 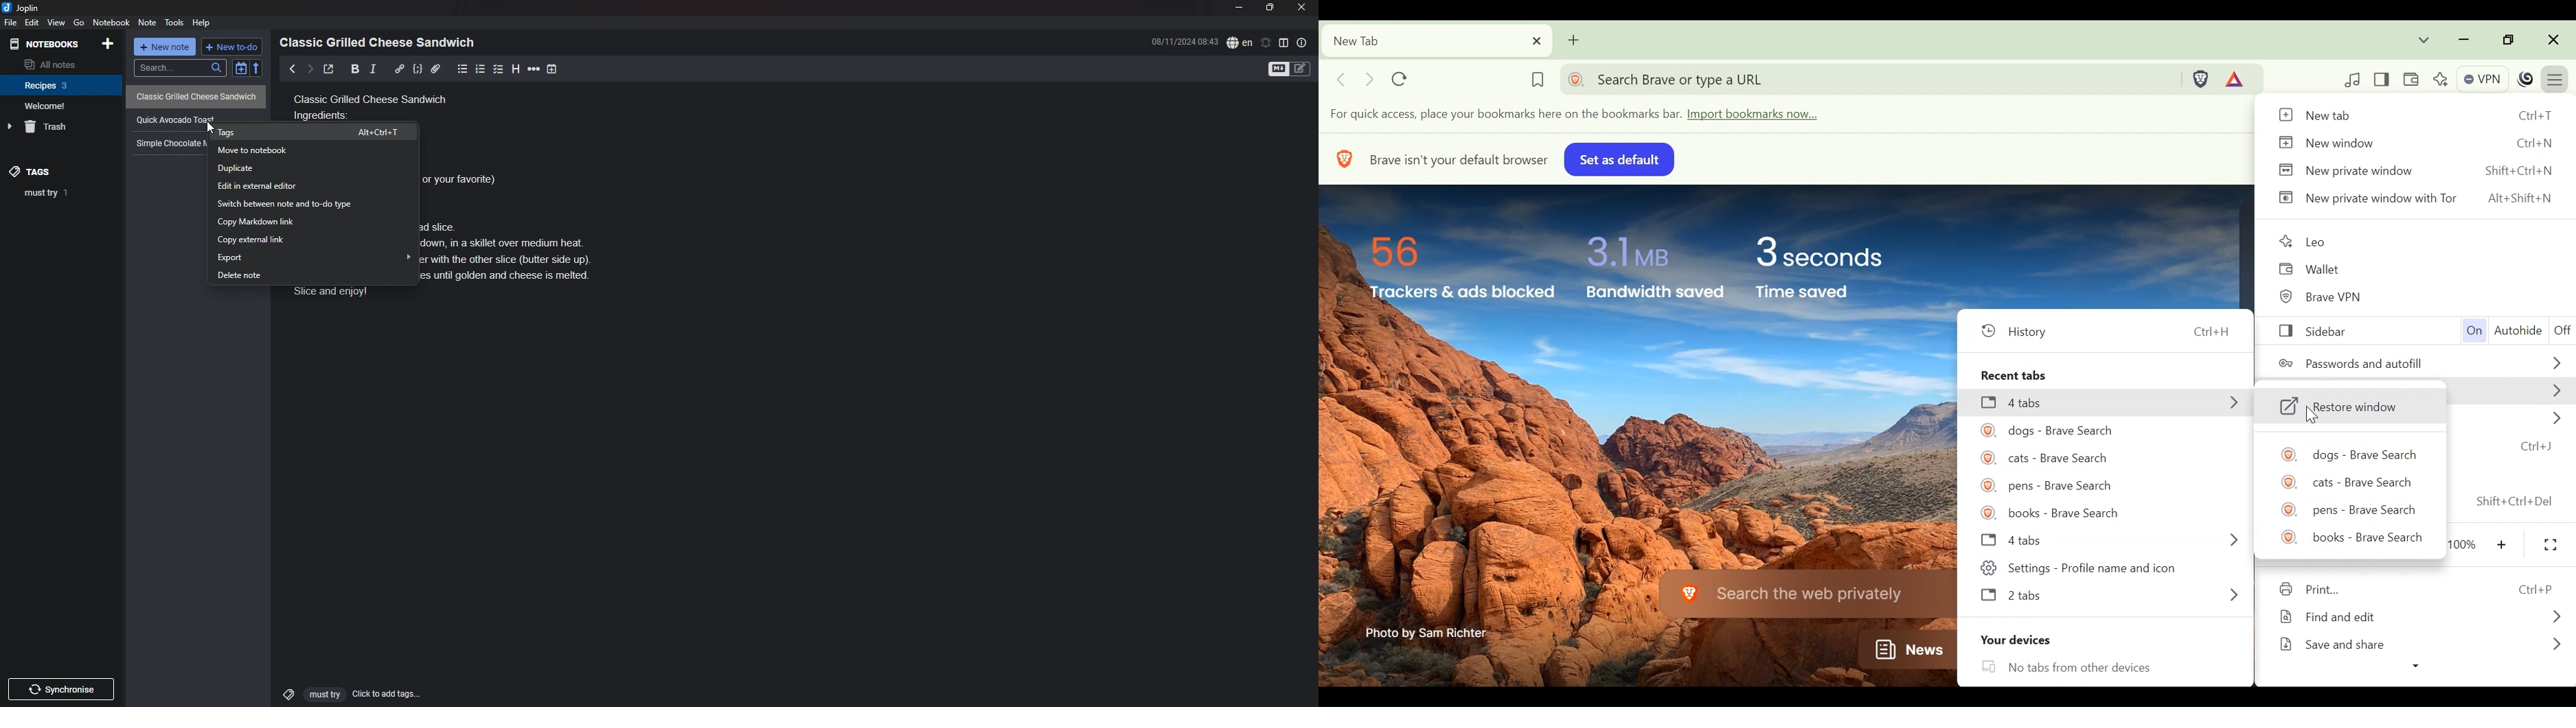 What do you see at coordinates (499, 69) in the screenshot?
I see `checkbox` at bounding box center [499, 69].